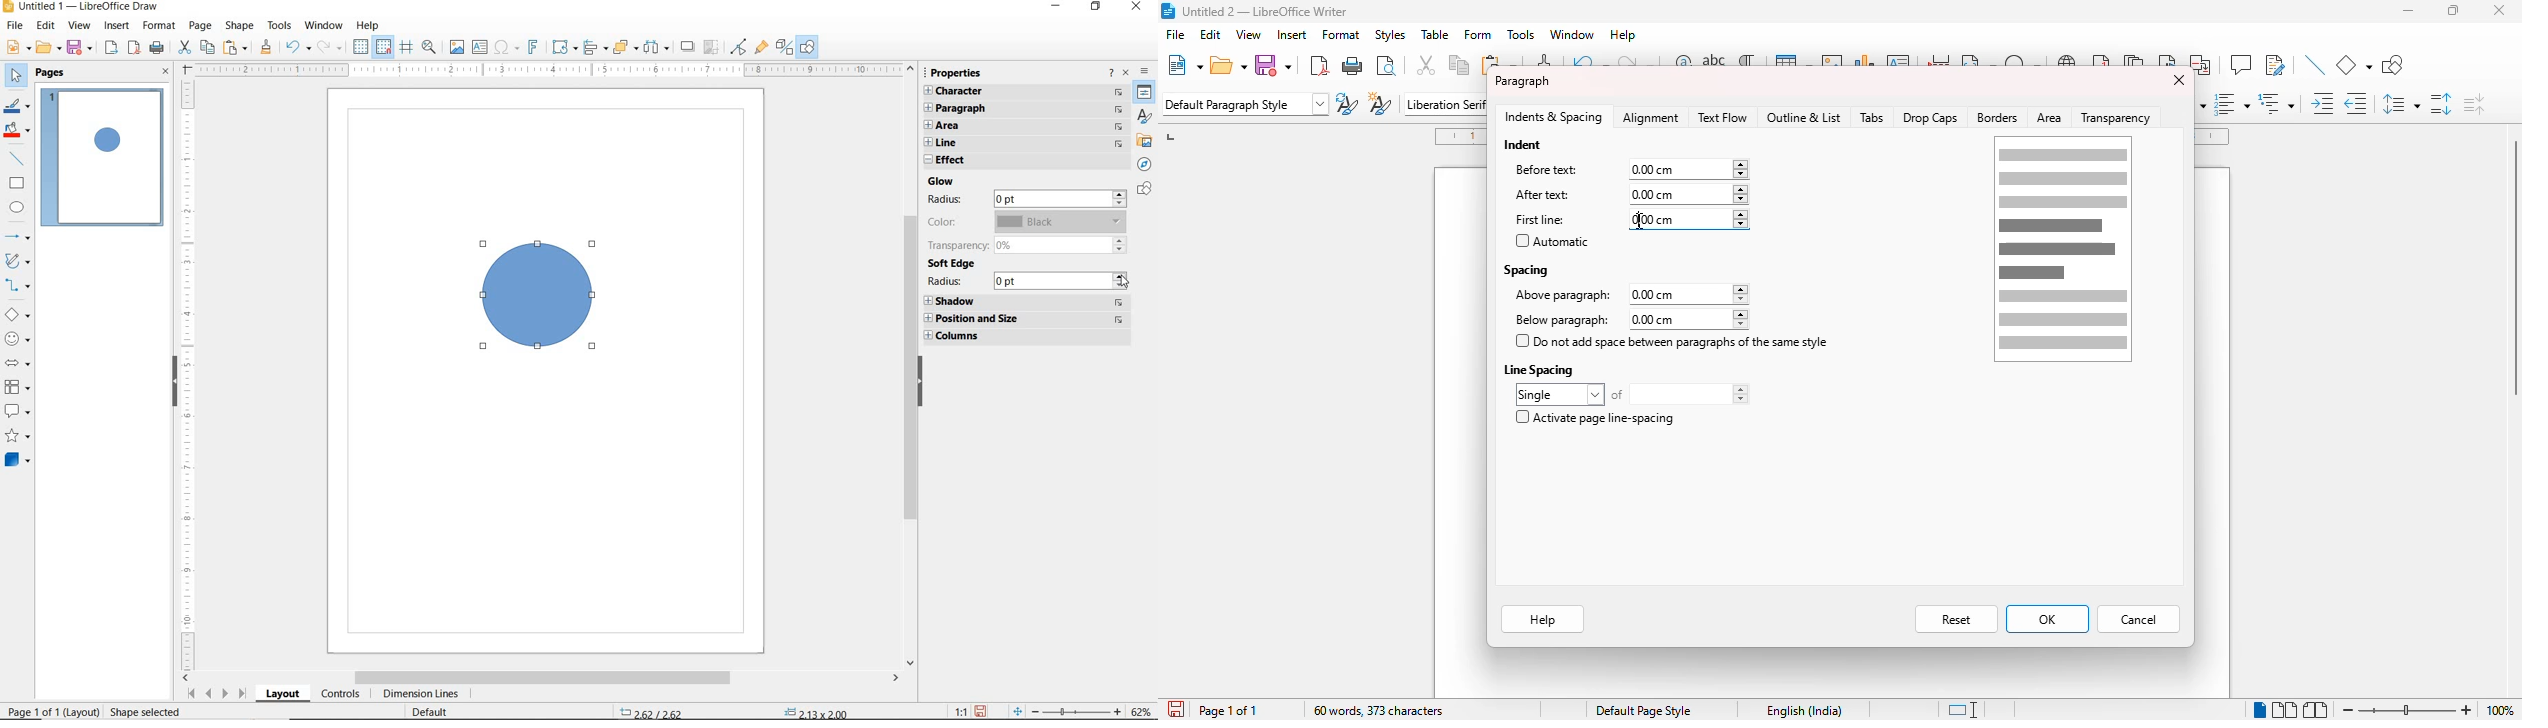 Image resolution: width=2548 pixels, height=728 pixels. I want to click on Previous page, so click(209, 694).